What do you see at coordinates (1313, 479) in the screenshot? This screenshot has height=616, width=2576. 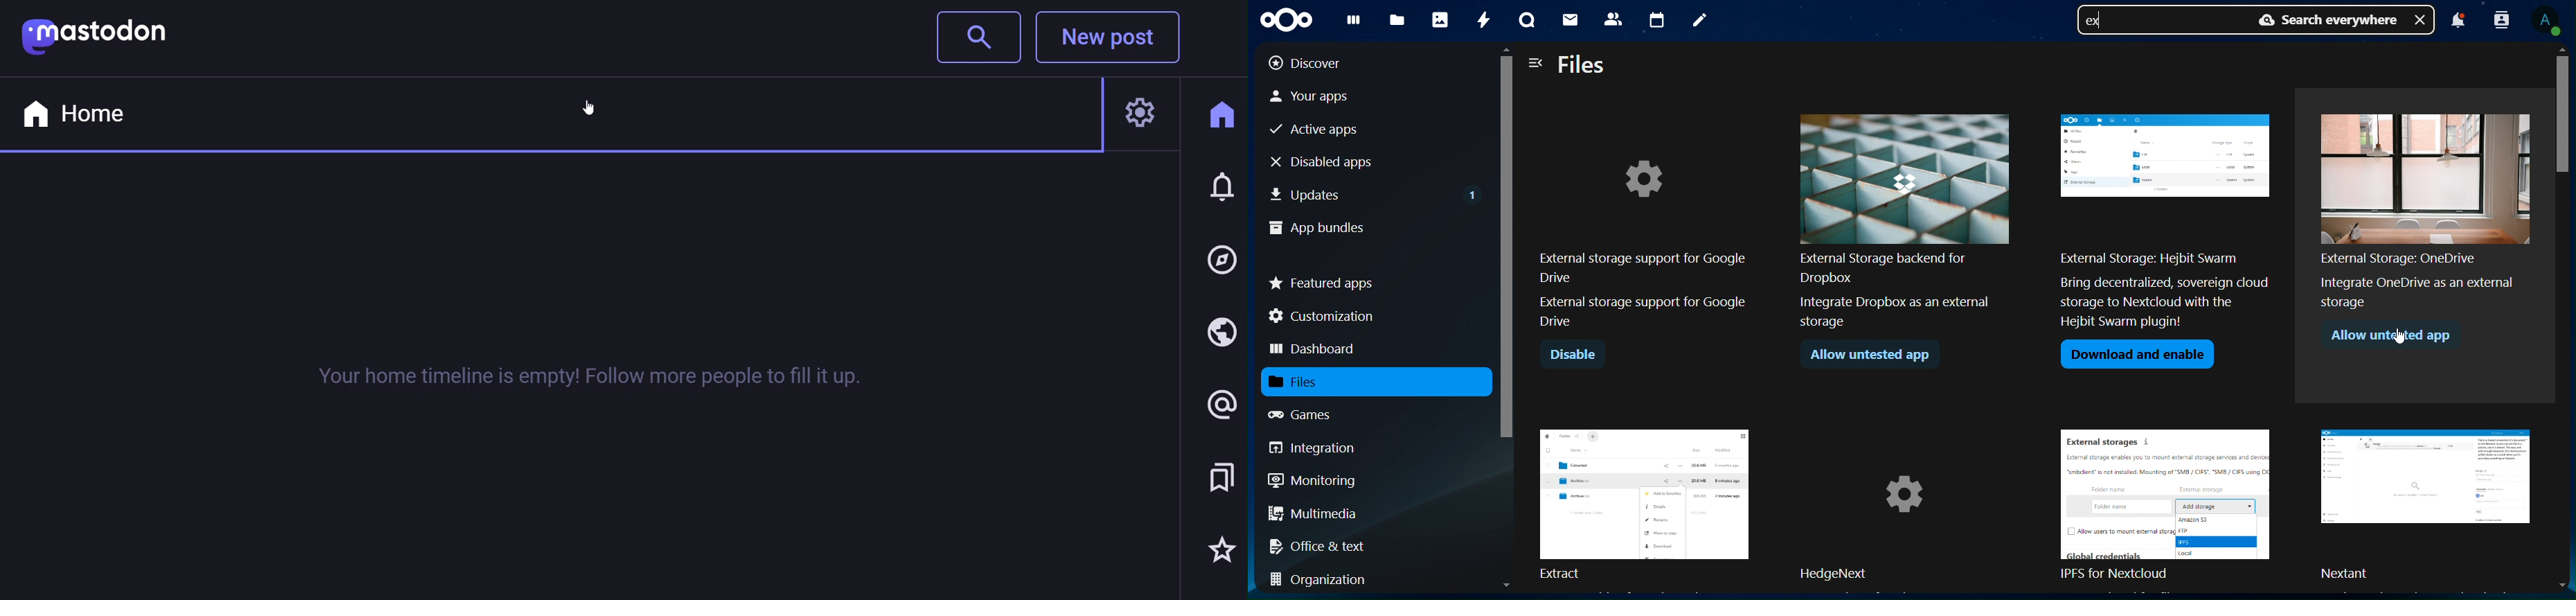 I see `monitoring` at bounding box center [1313, 479].